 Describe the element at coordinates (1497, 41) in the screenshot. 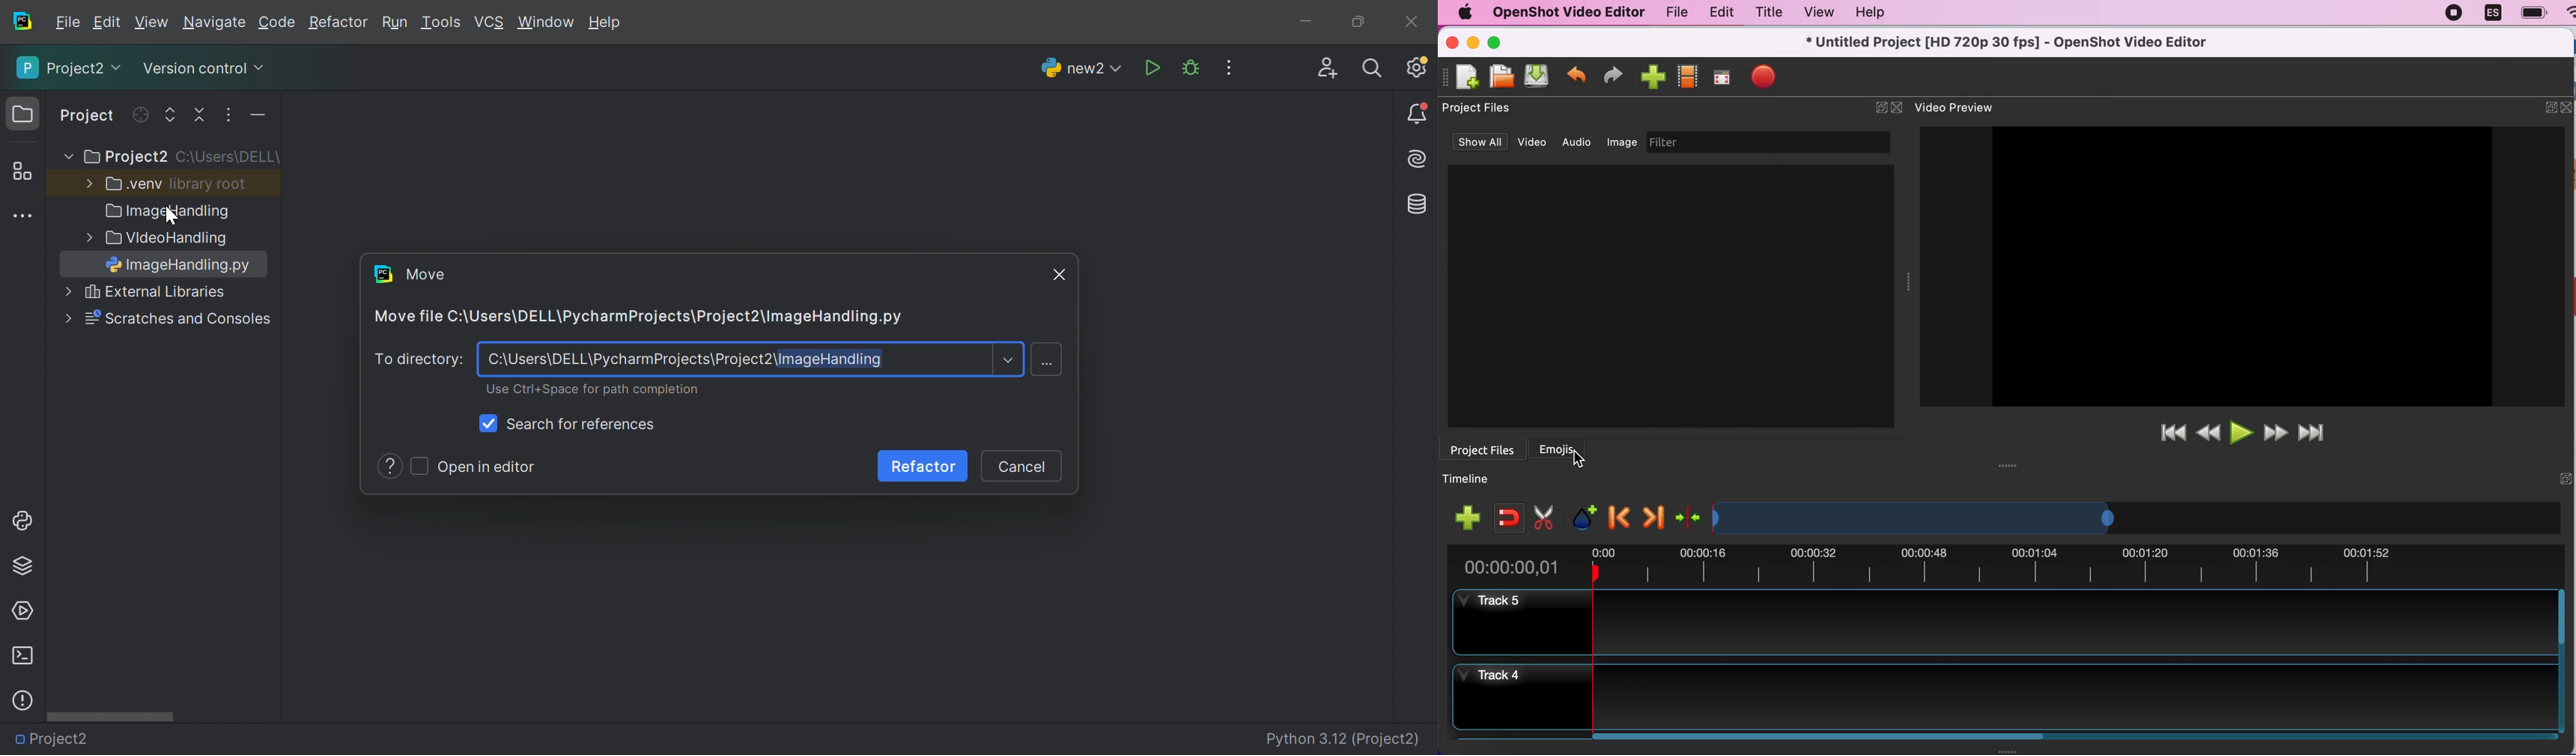

I see `maximize` at that location.